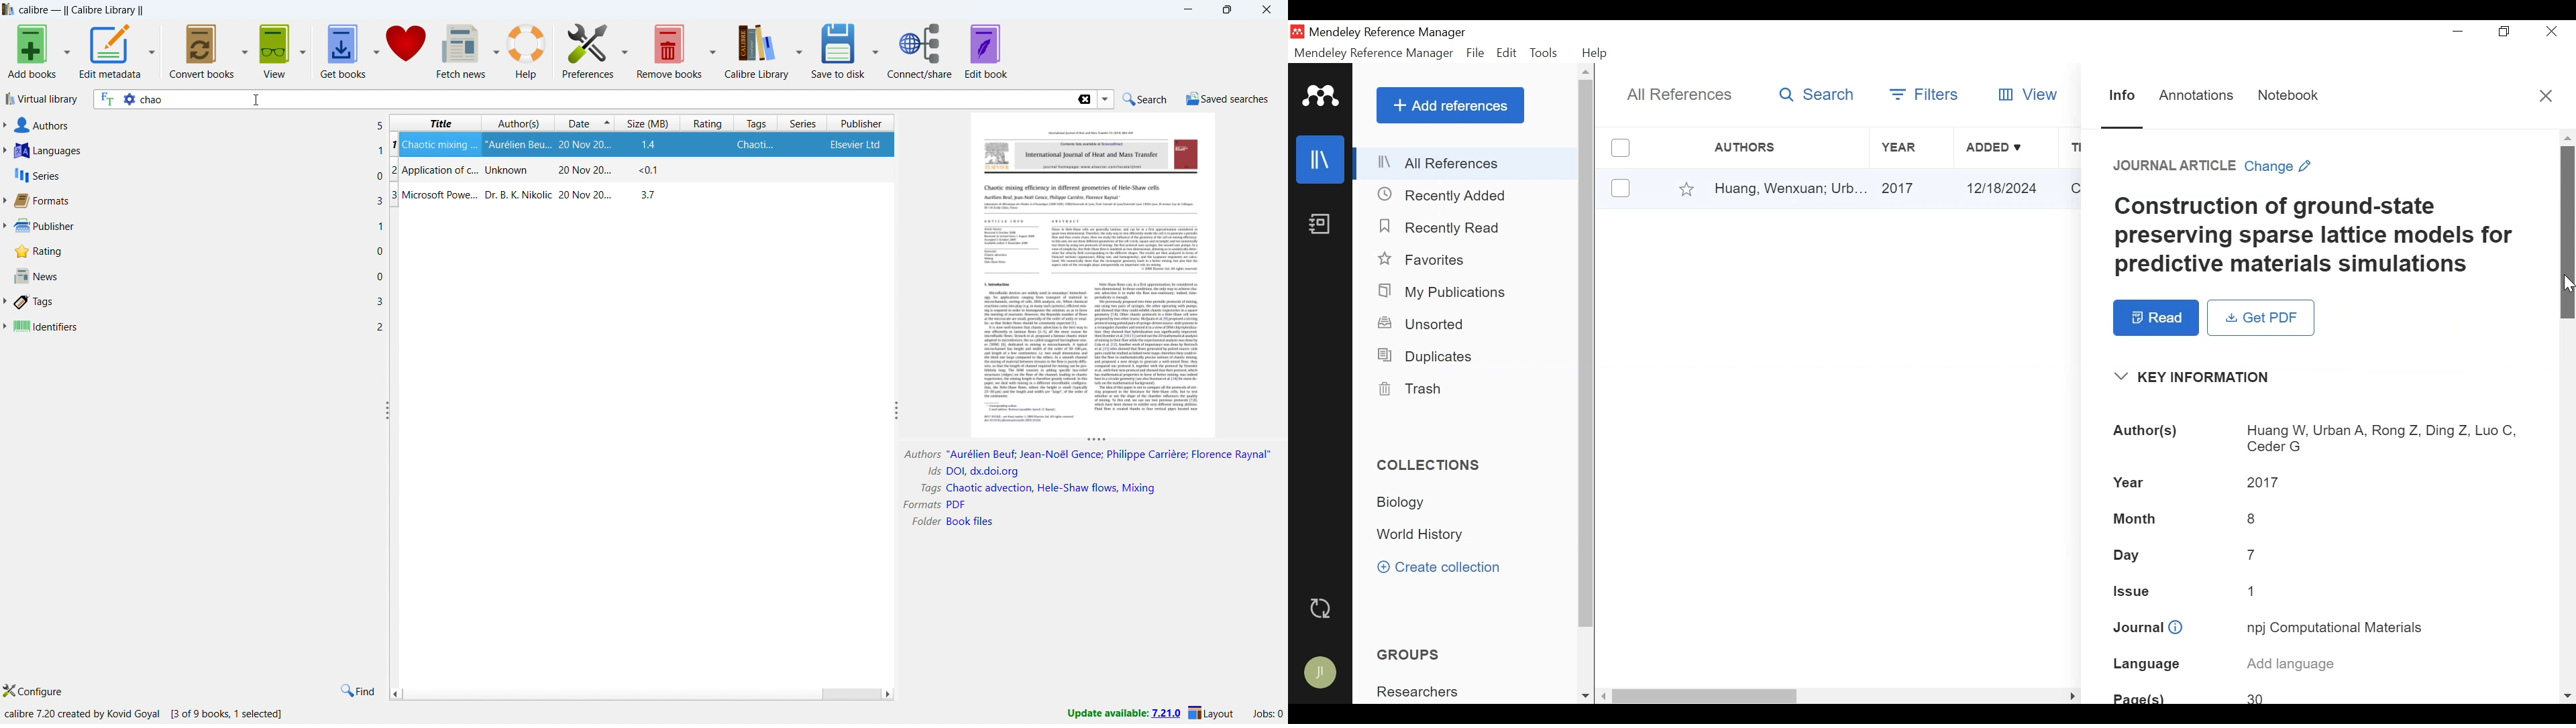 The height and width of the screenshot is (728, 2576). Describe the element at coordinates (245, 50) in the screenshot. I see `convert books options` at that location.